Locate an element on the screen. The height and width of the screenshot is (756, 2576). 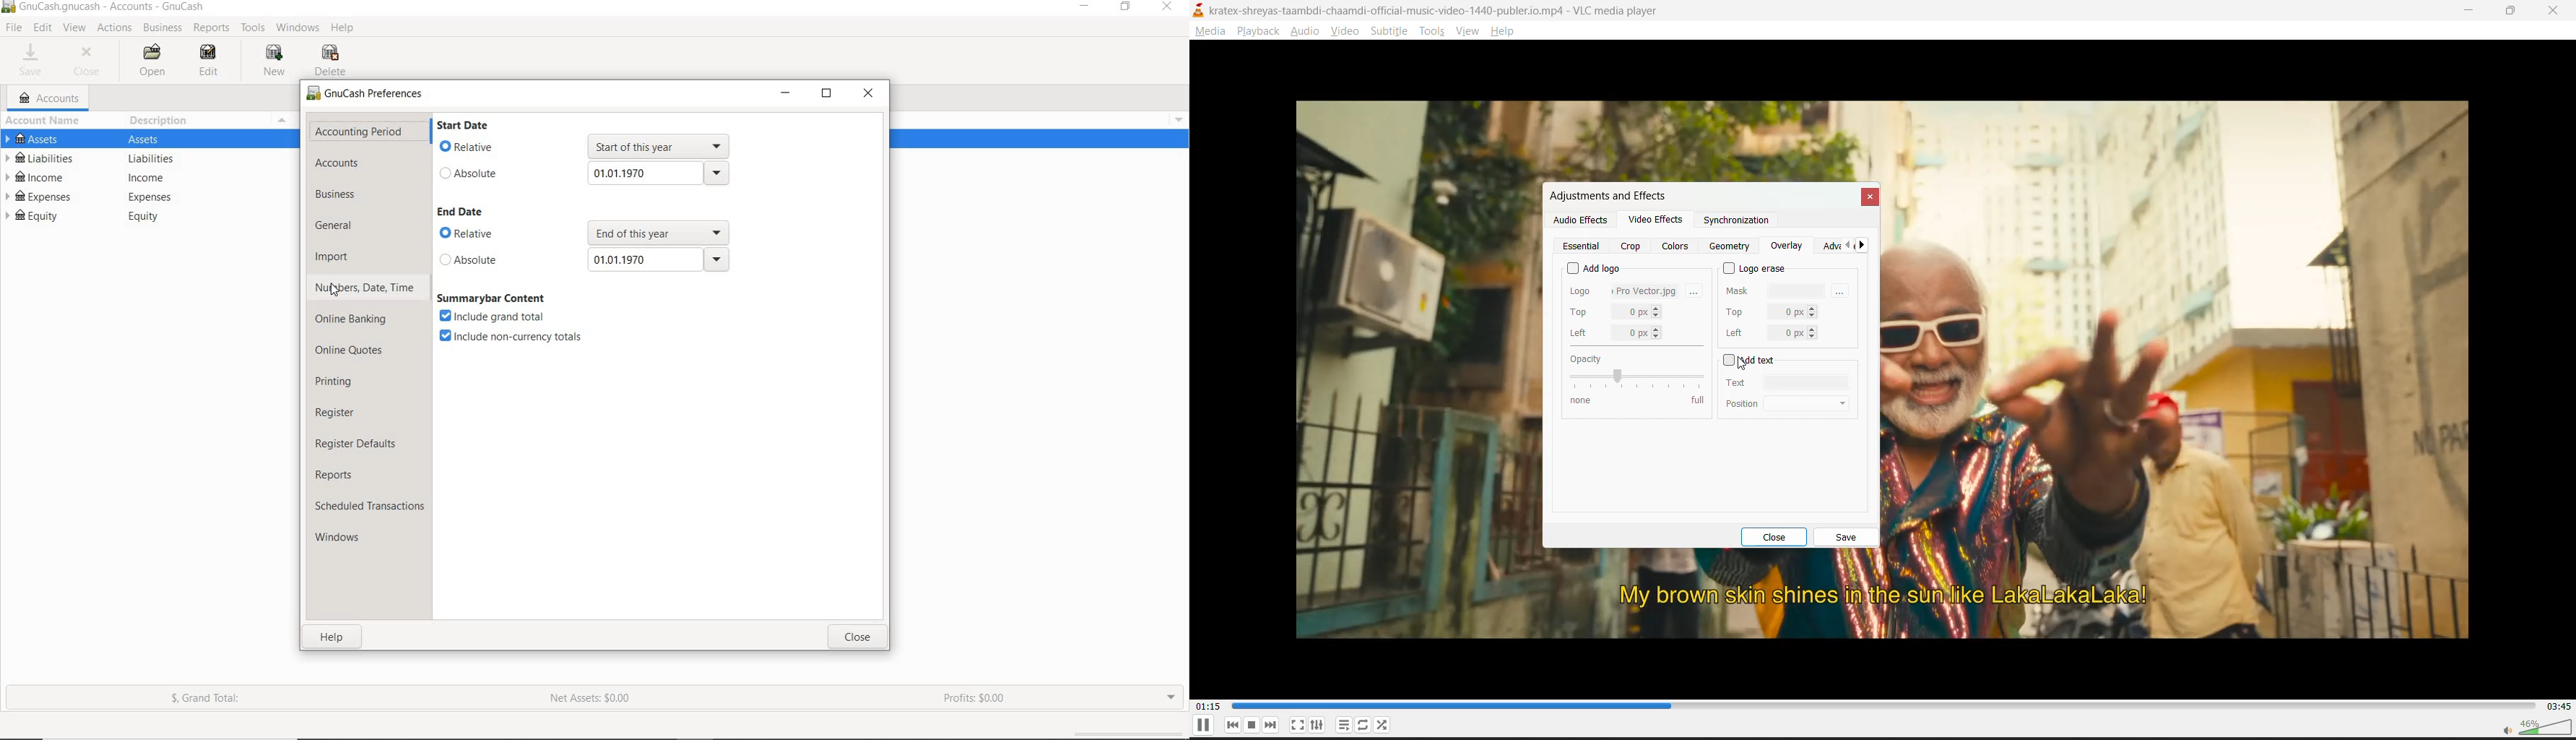
top is located at coordinates (1771, 310).